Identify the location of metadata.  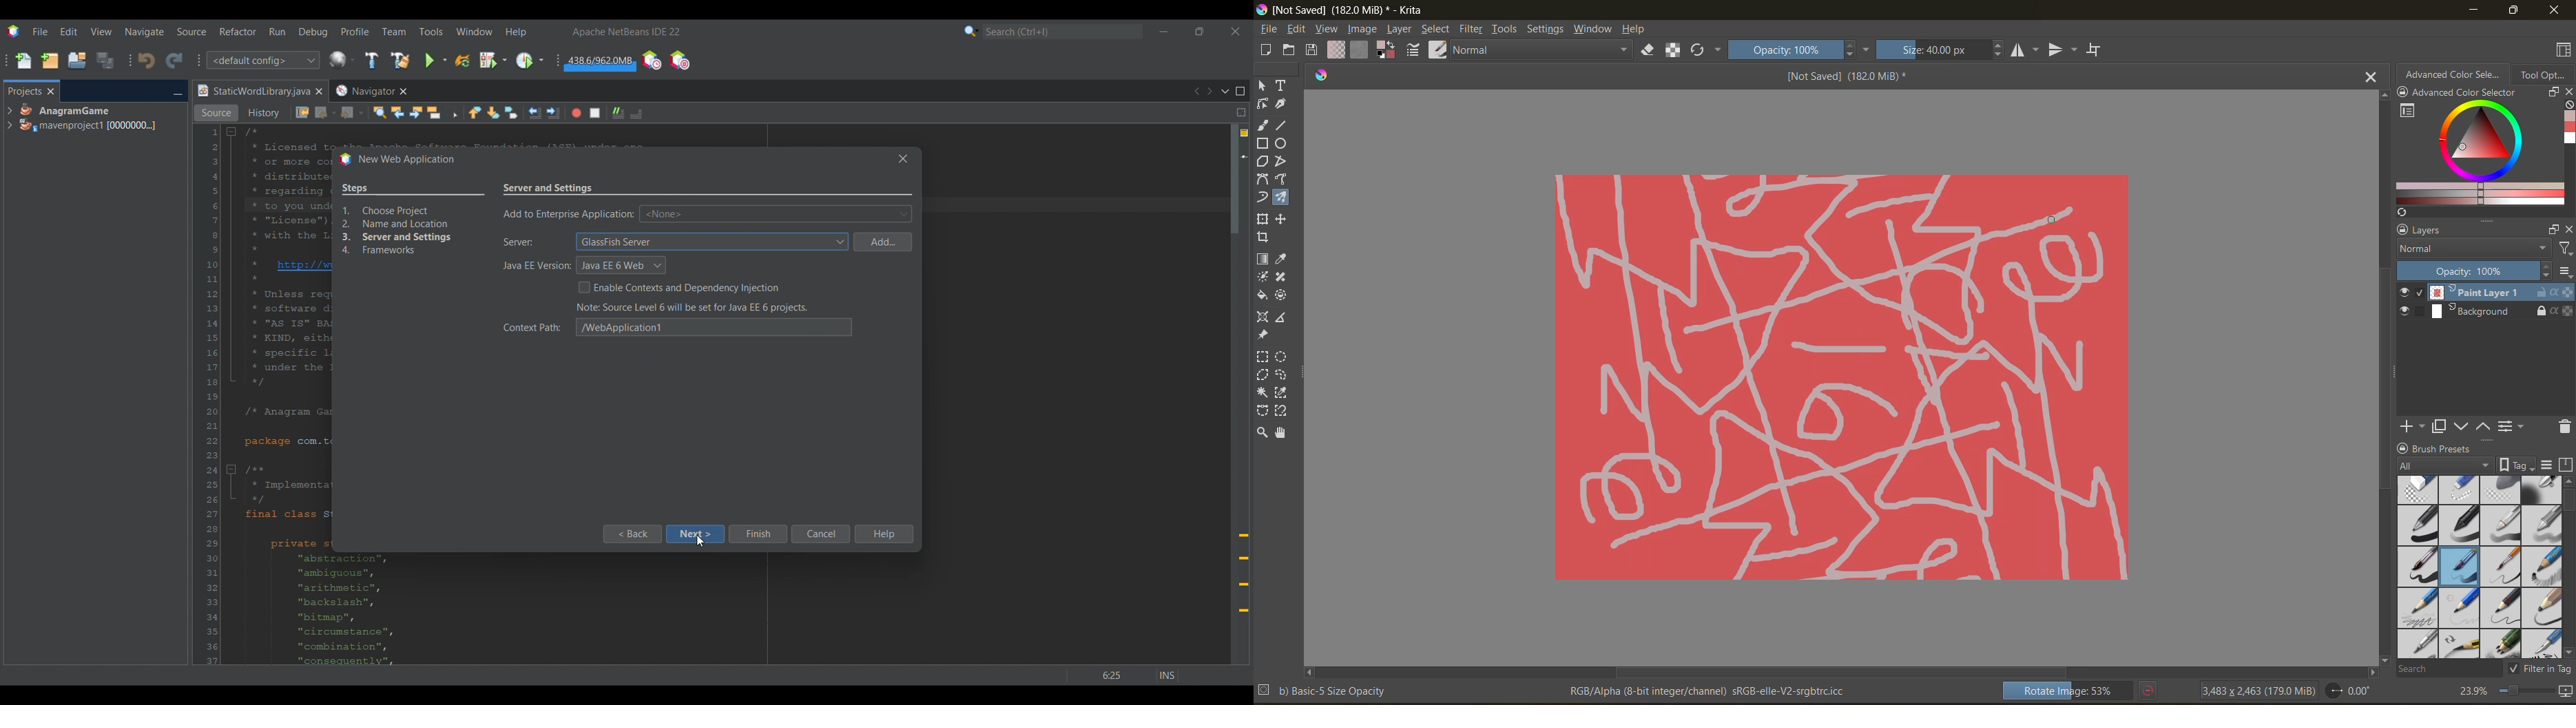
(1561, 691).